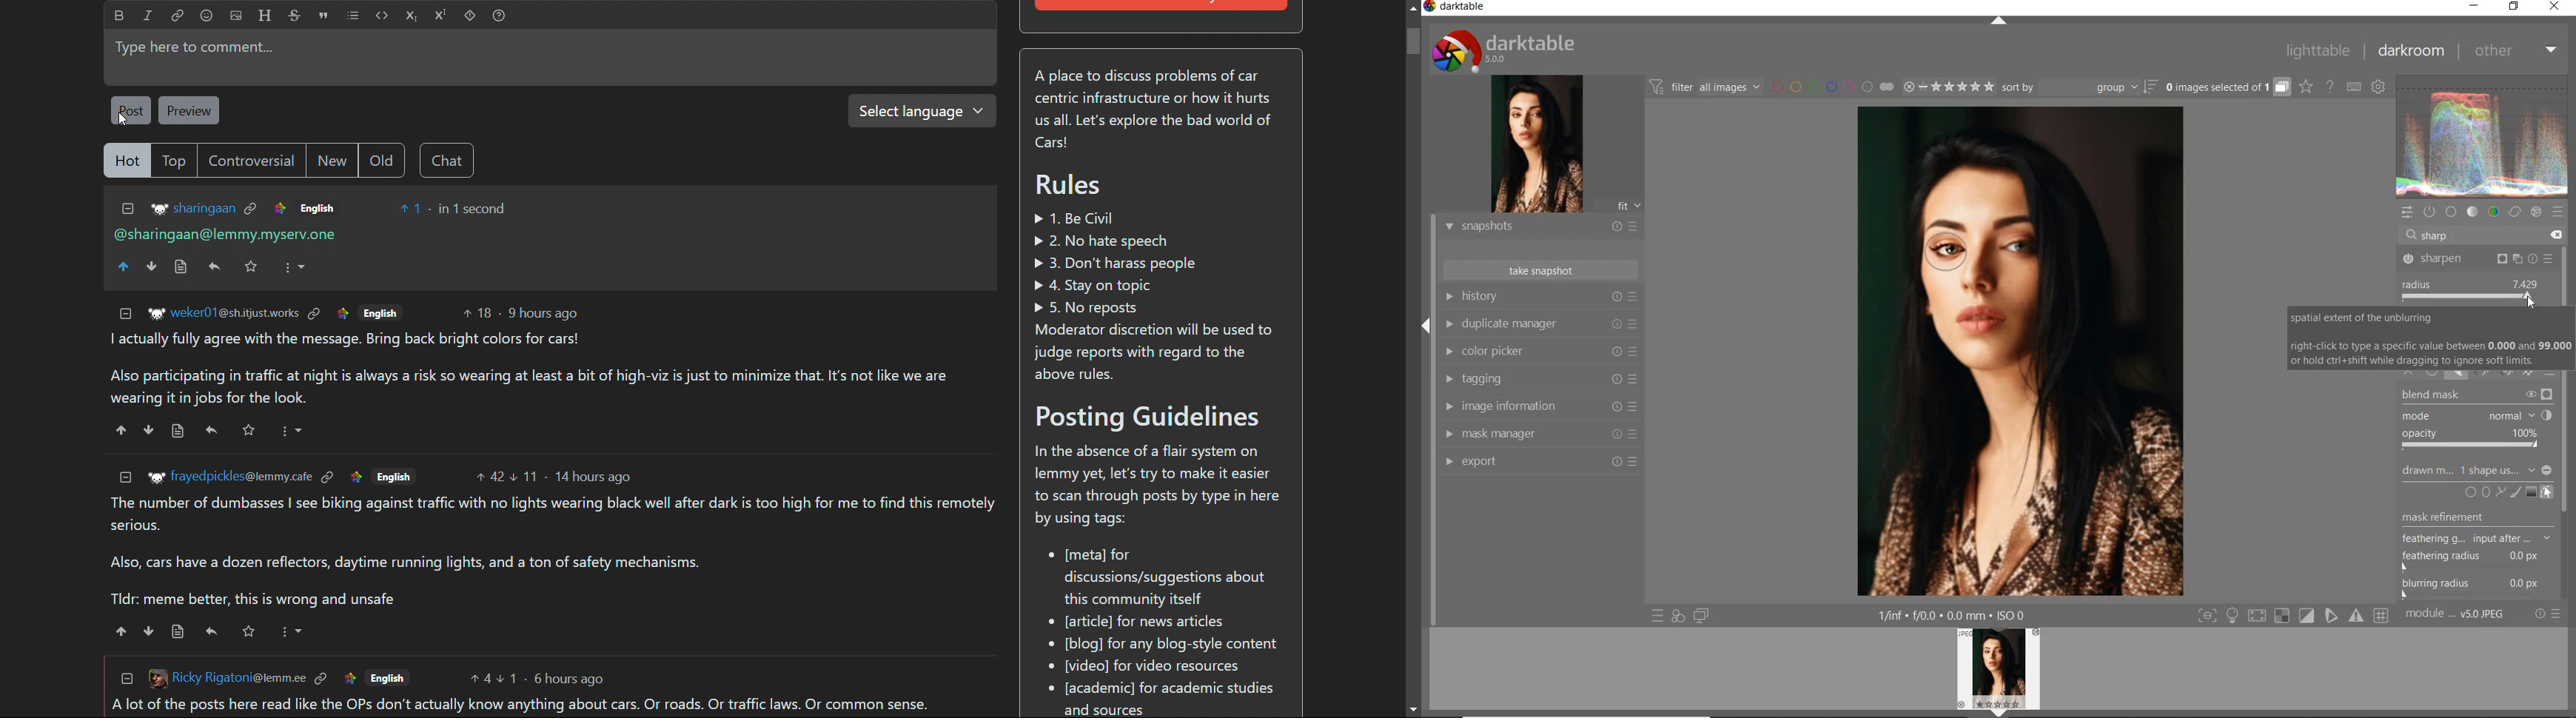  I want to click on Source, so click(181, 267).